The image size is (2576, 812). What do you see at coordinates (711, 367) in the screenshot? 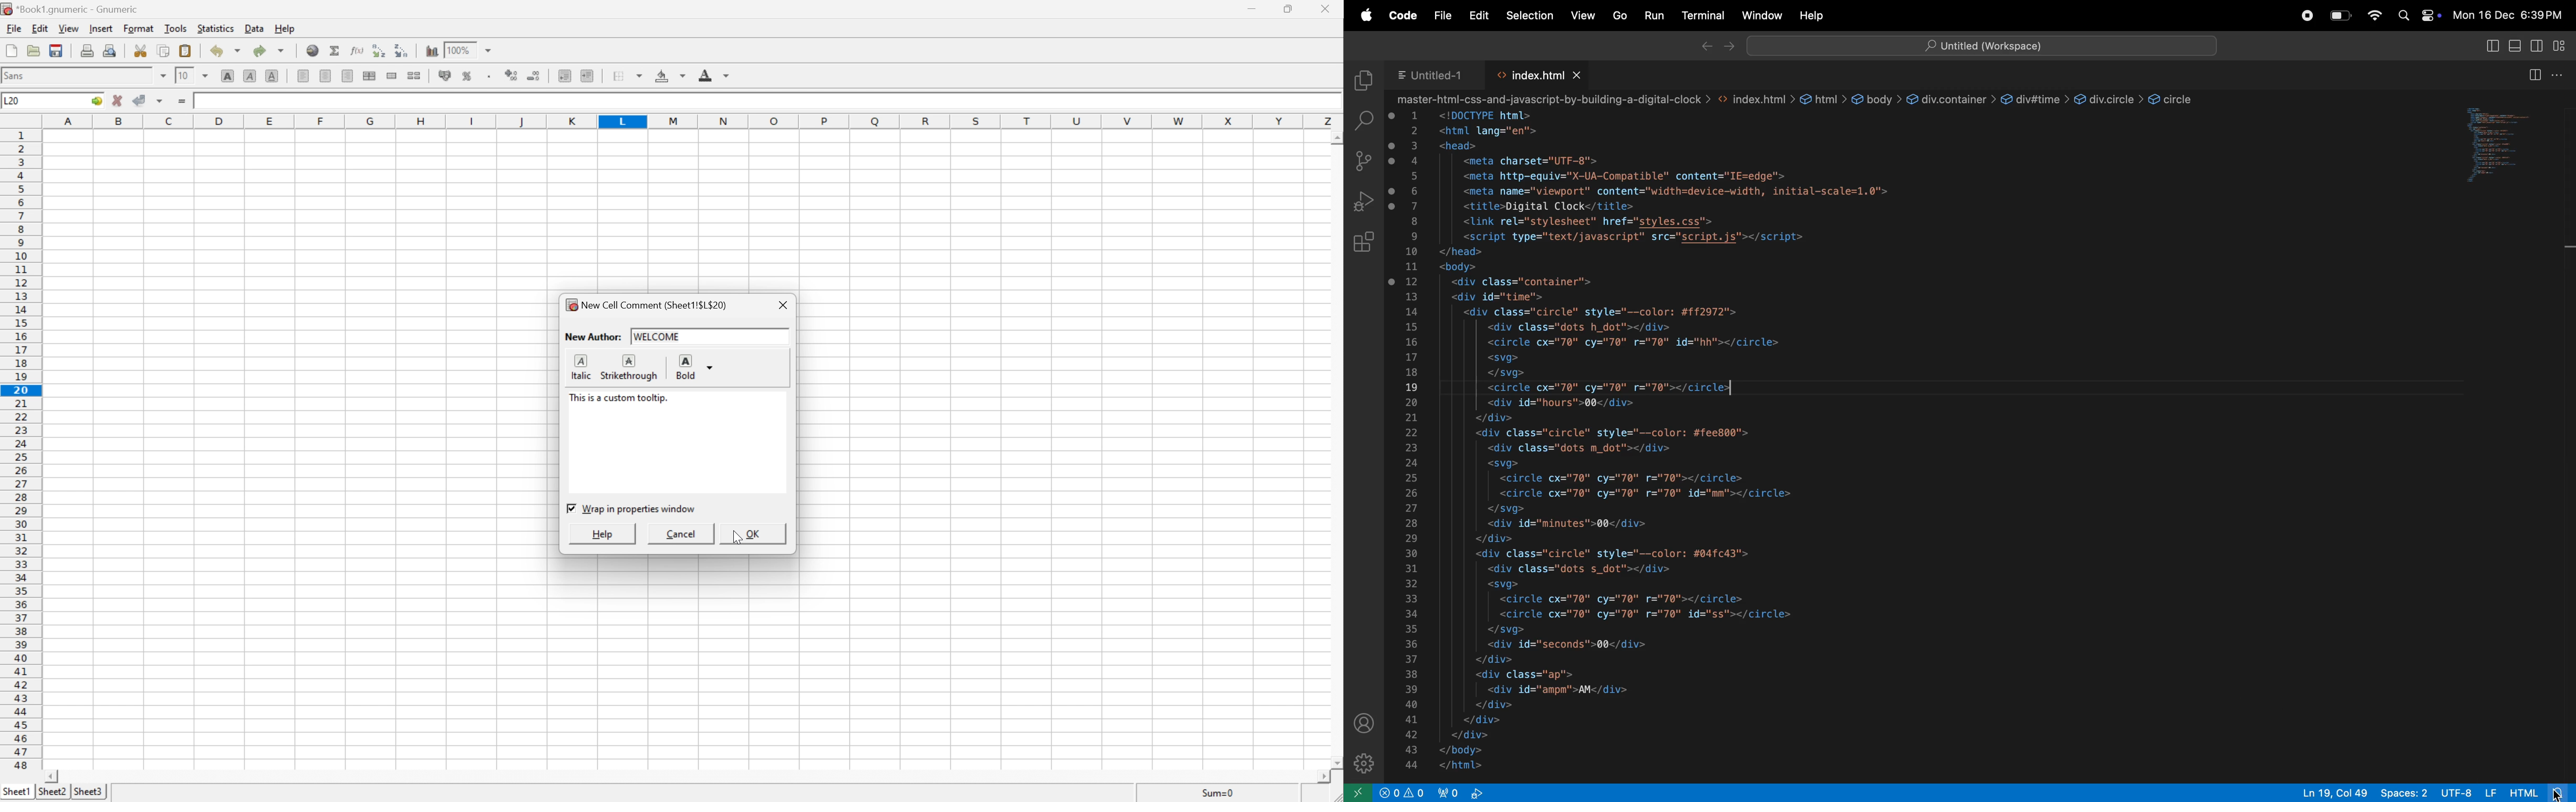
I see `Drop Down` at bounding box center [711, 367].